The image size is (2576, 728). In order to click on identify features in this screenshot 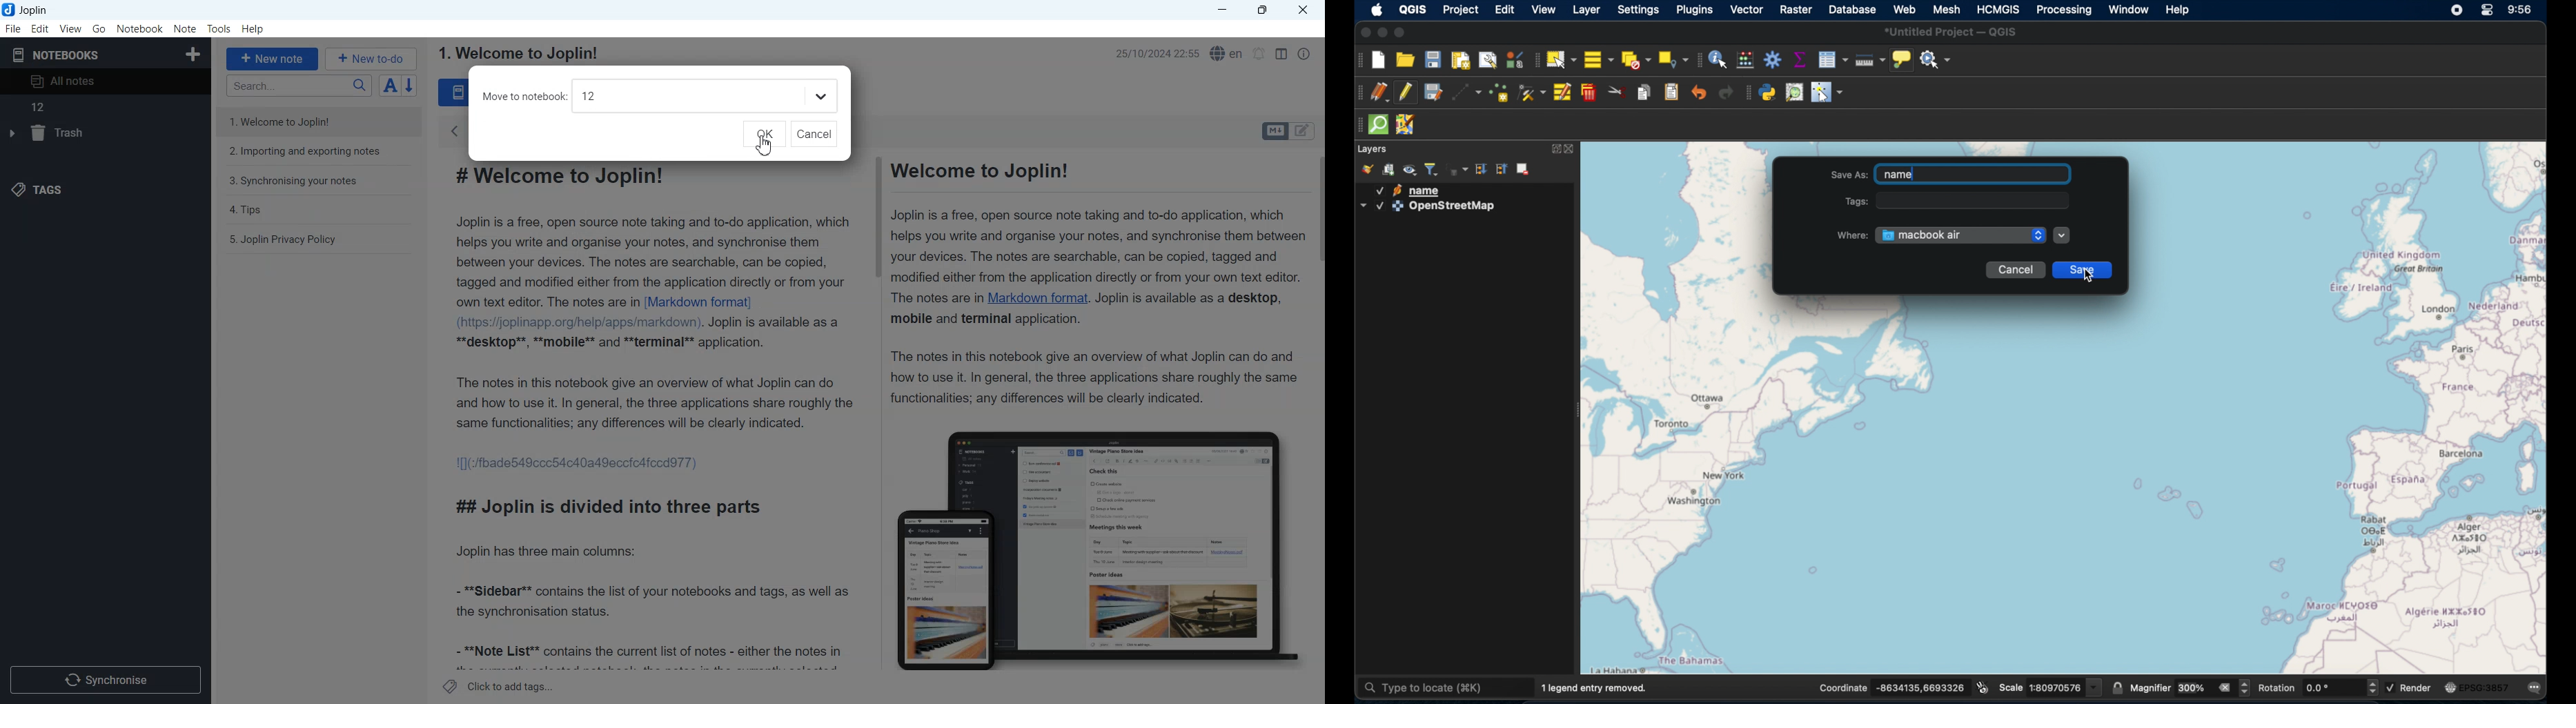, I will do `click(1719, 60)`.